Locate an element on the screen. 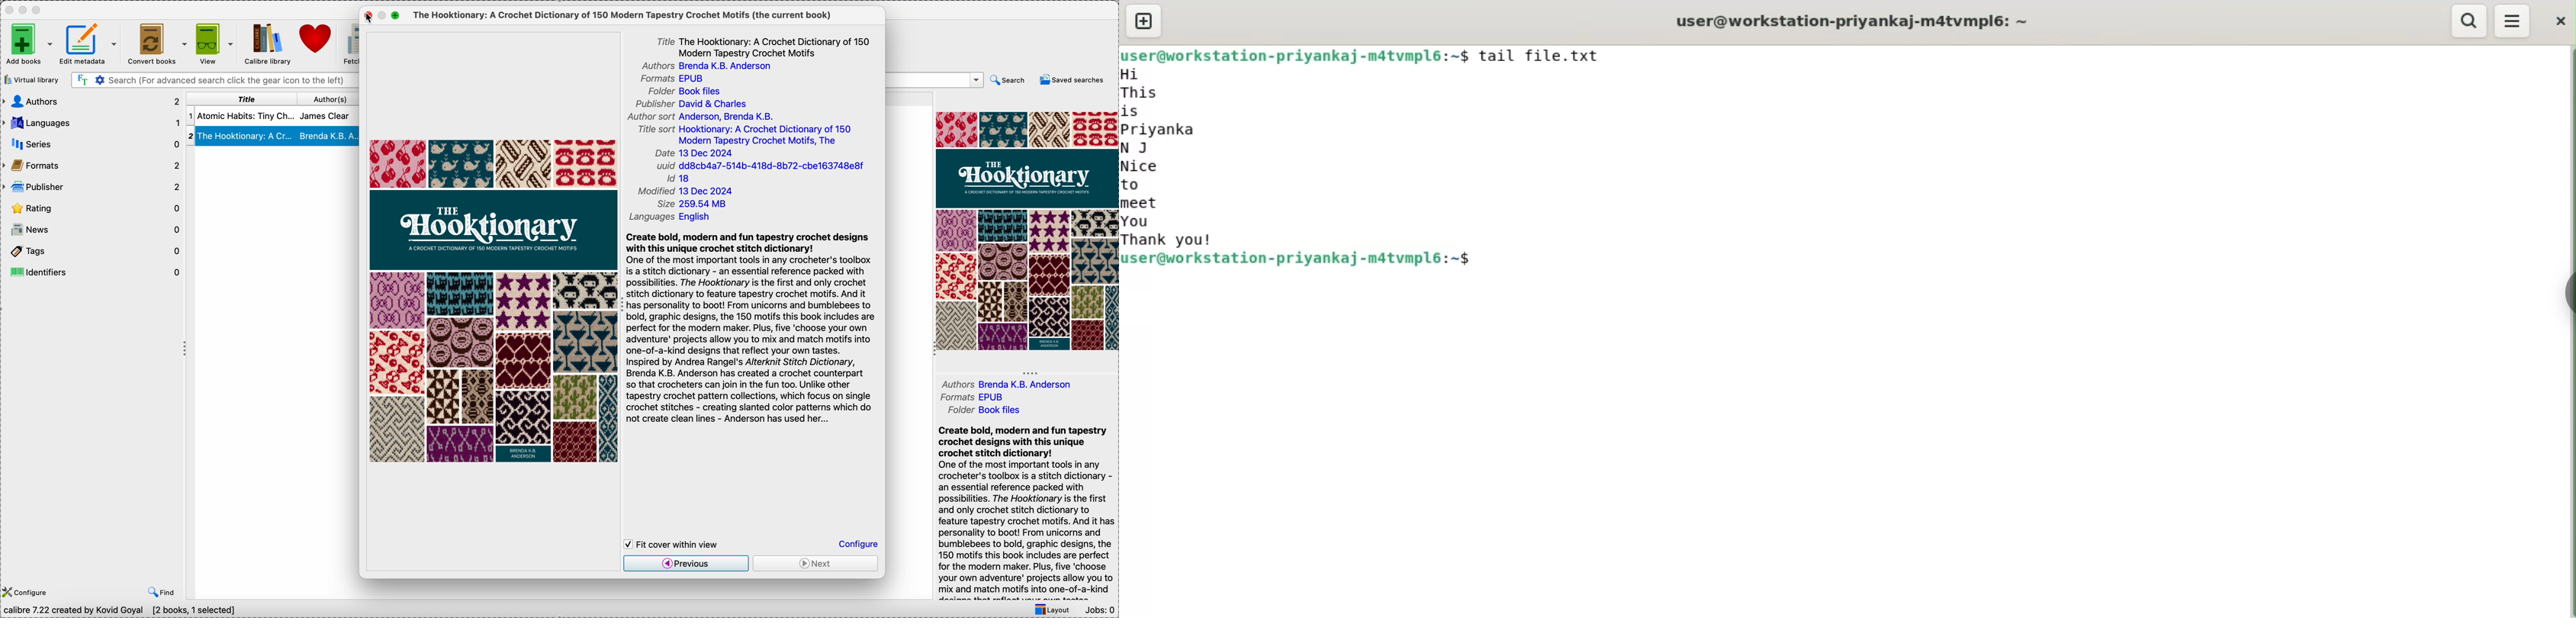  close is located at coordinates (2559, 20).